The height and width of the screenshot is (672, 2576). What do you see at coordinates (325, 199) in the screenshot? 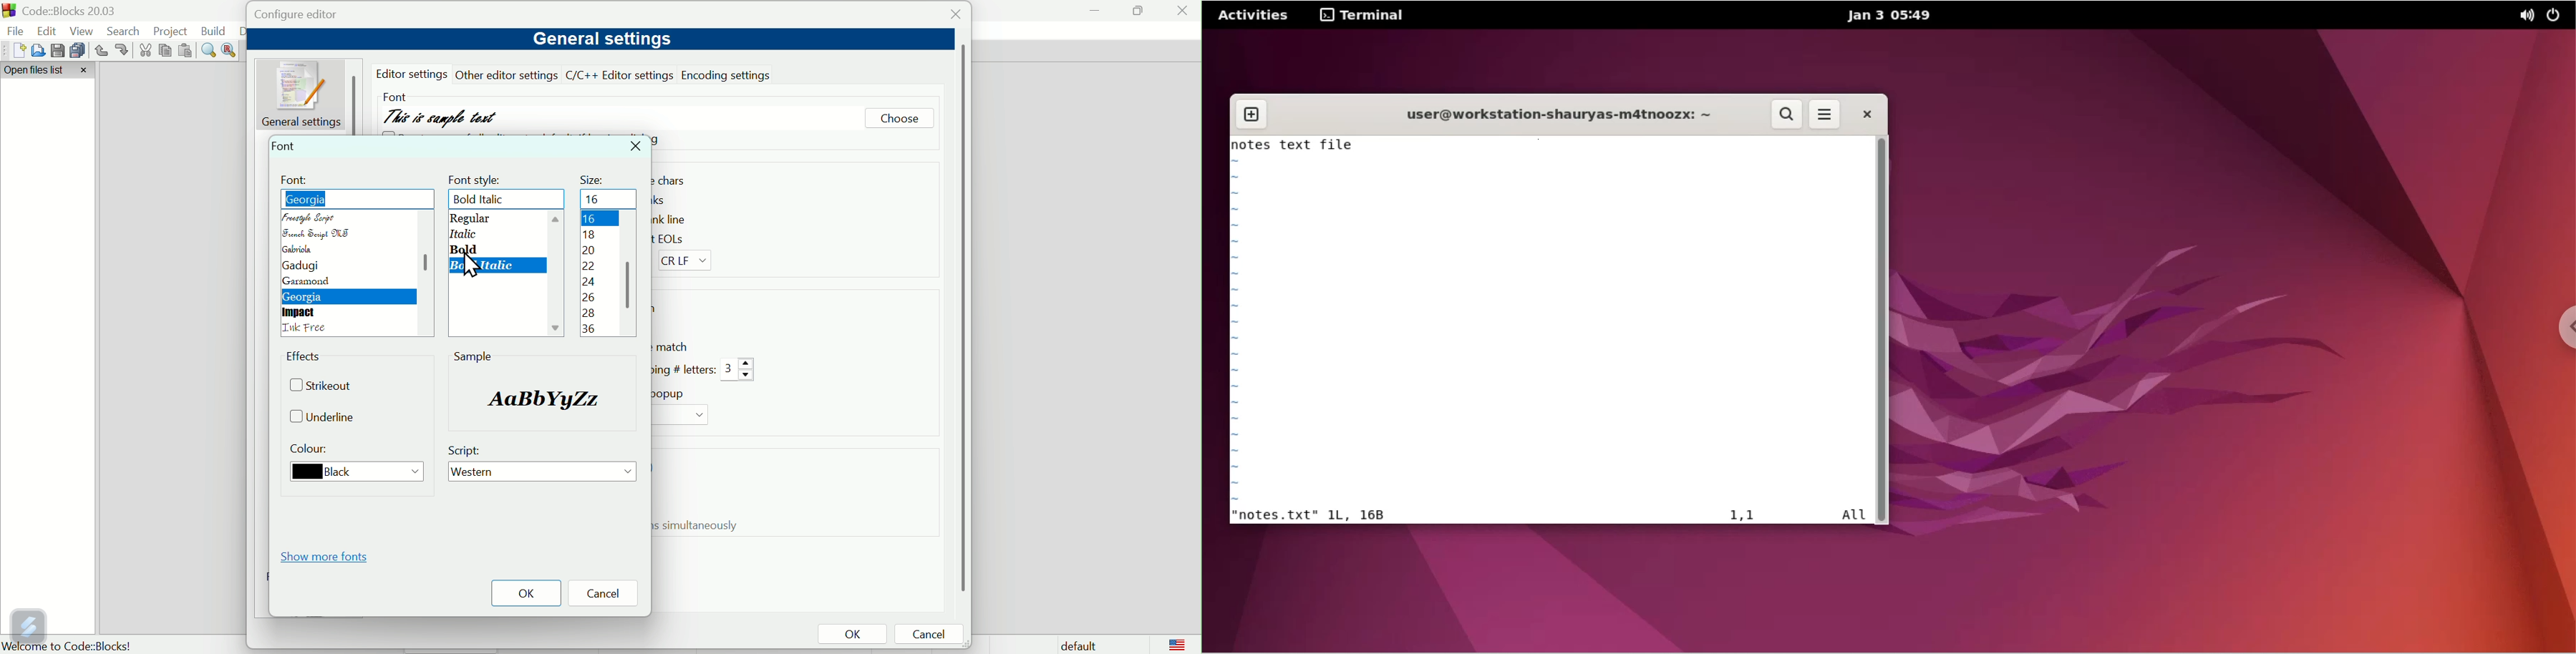
I see `Freestyle script` at bounding box center [325, 199].